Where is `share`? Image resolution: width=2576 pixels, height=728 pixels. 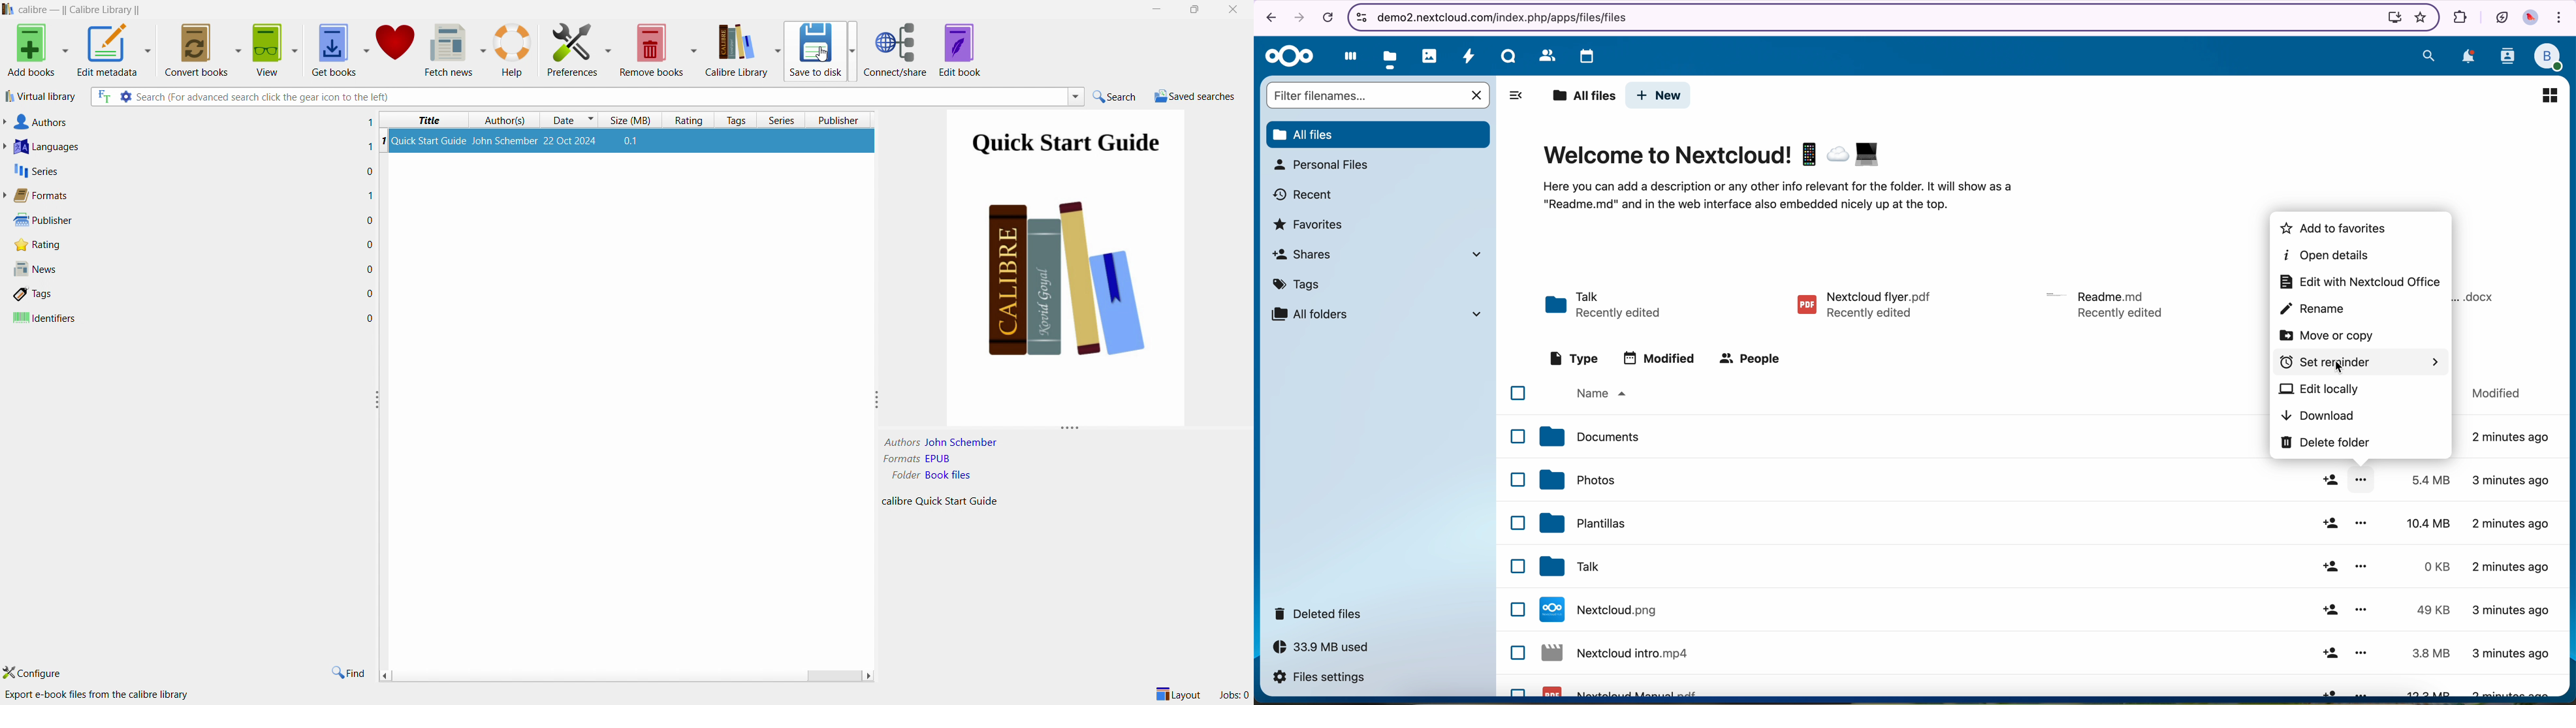 share is located at coordinates (2328, 610).